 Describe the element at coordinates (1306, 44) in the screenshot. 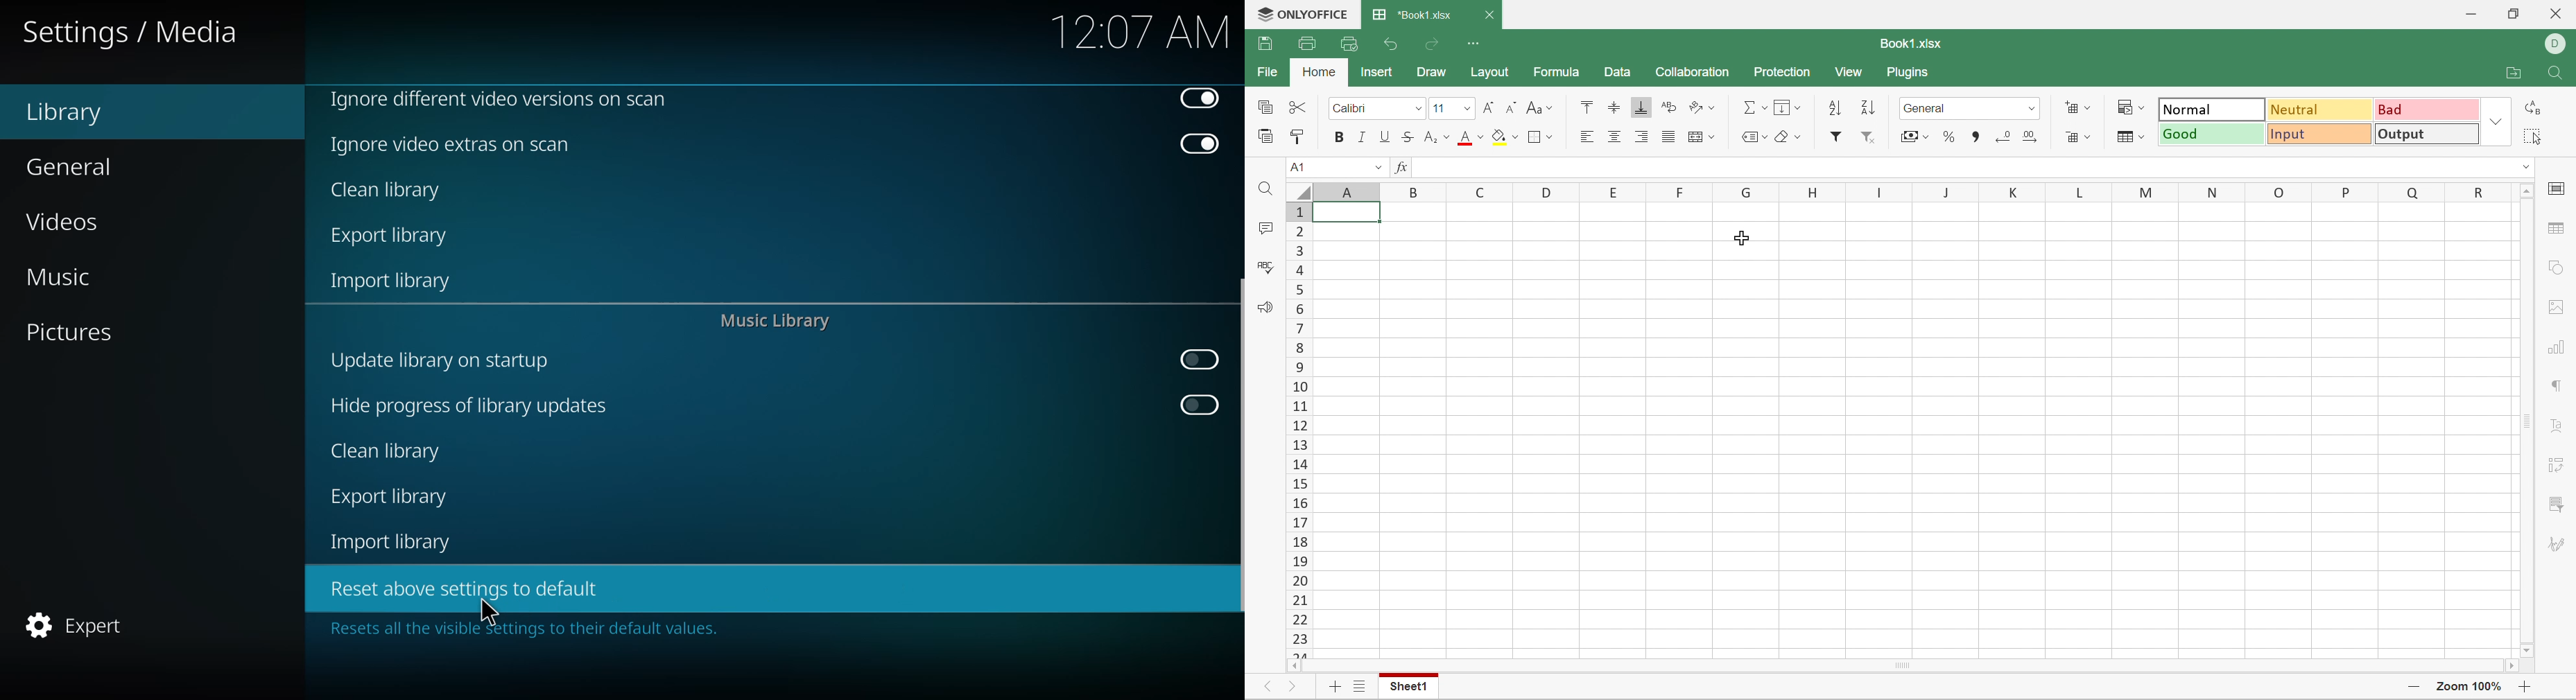

I see `Print file` at that location.